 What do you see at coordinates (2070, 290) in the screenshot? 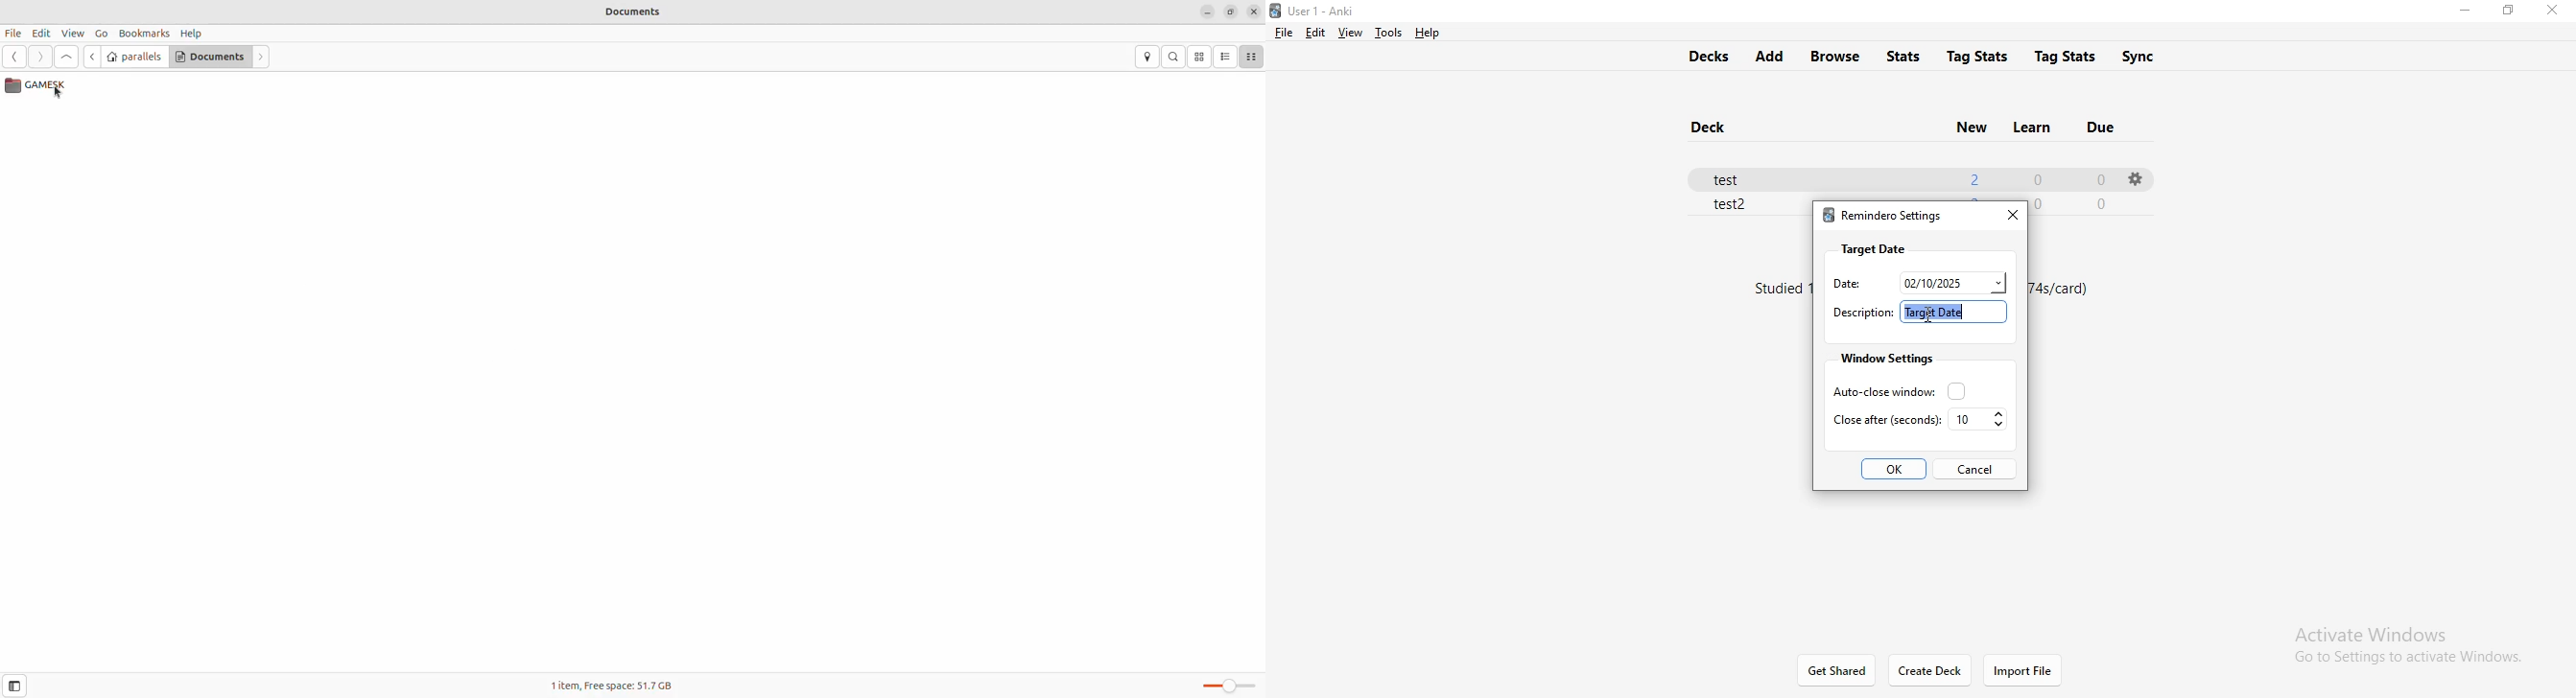
I see `text` at bounding box center [2070, 290].